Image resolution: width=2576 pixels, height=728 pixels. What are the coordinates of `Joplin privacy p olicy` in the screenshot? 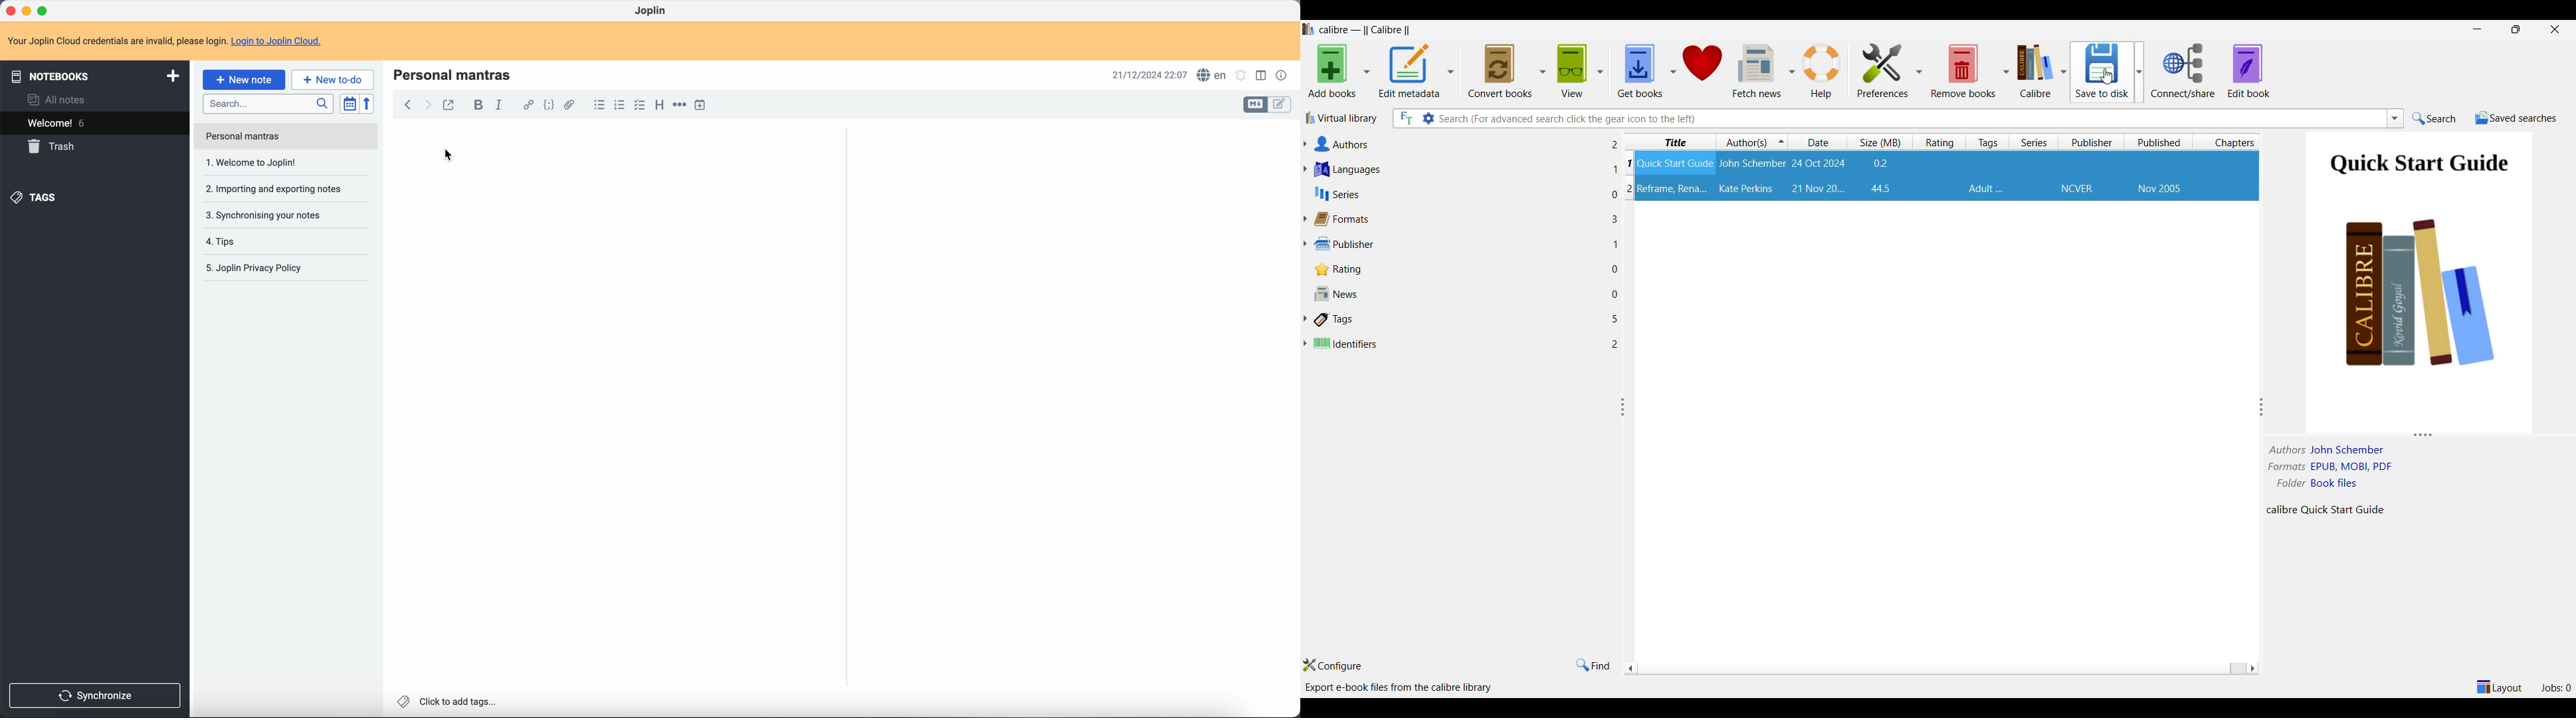 It's located at (253, 268).